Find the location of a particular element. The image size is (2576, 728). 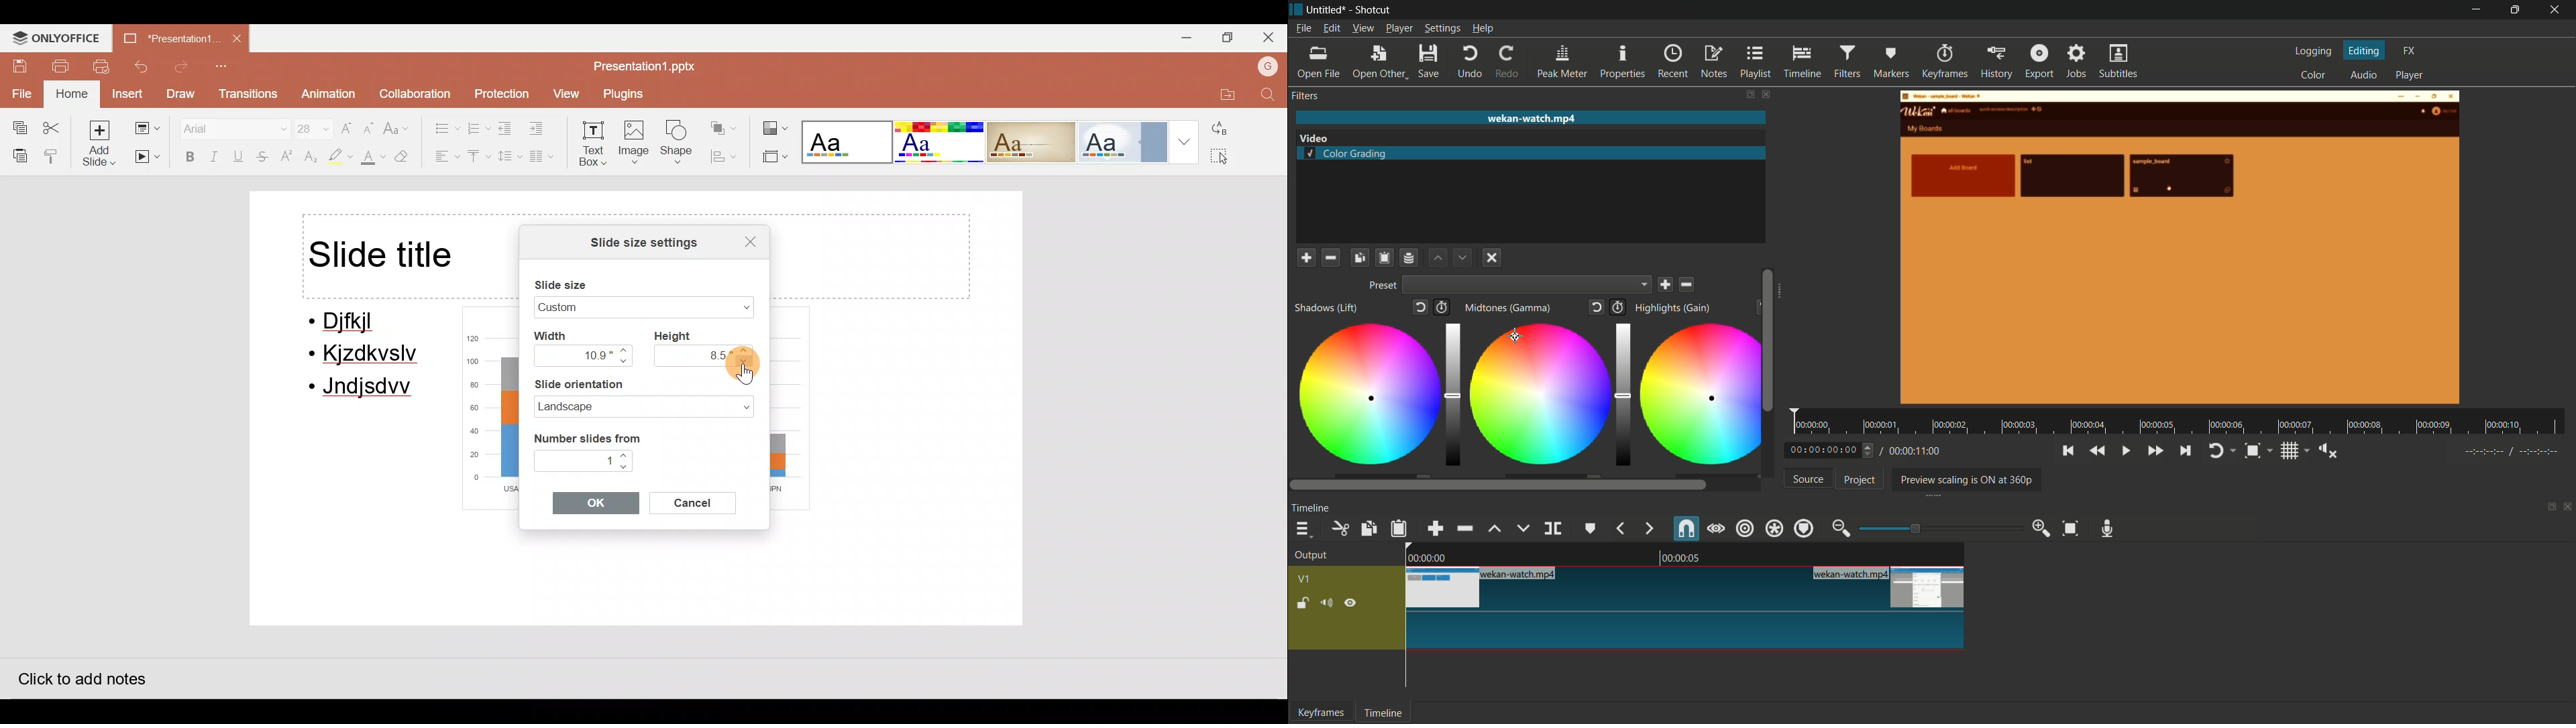

timeline is located at coordinates (1803, 62).